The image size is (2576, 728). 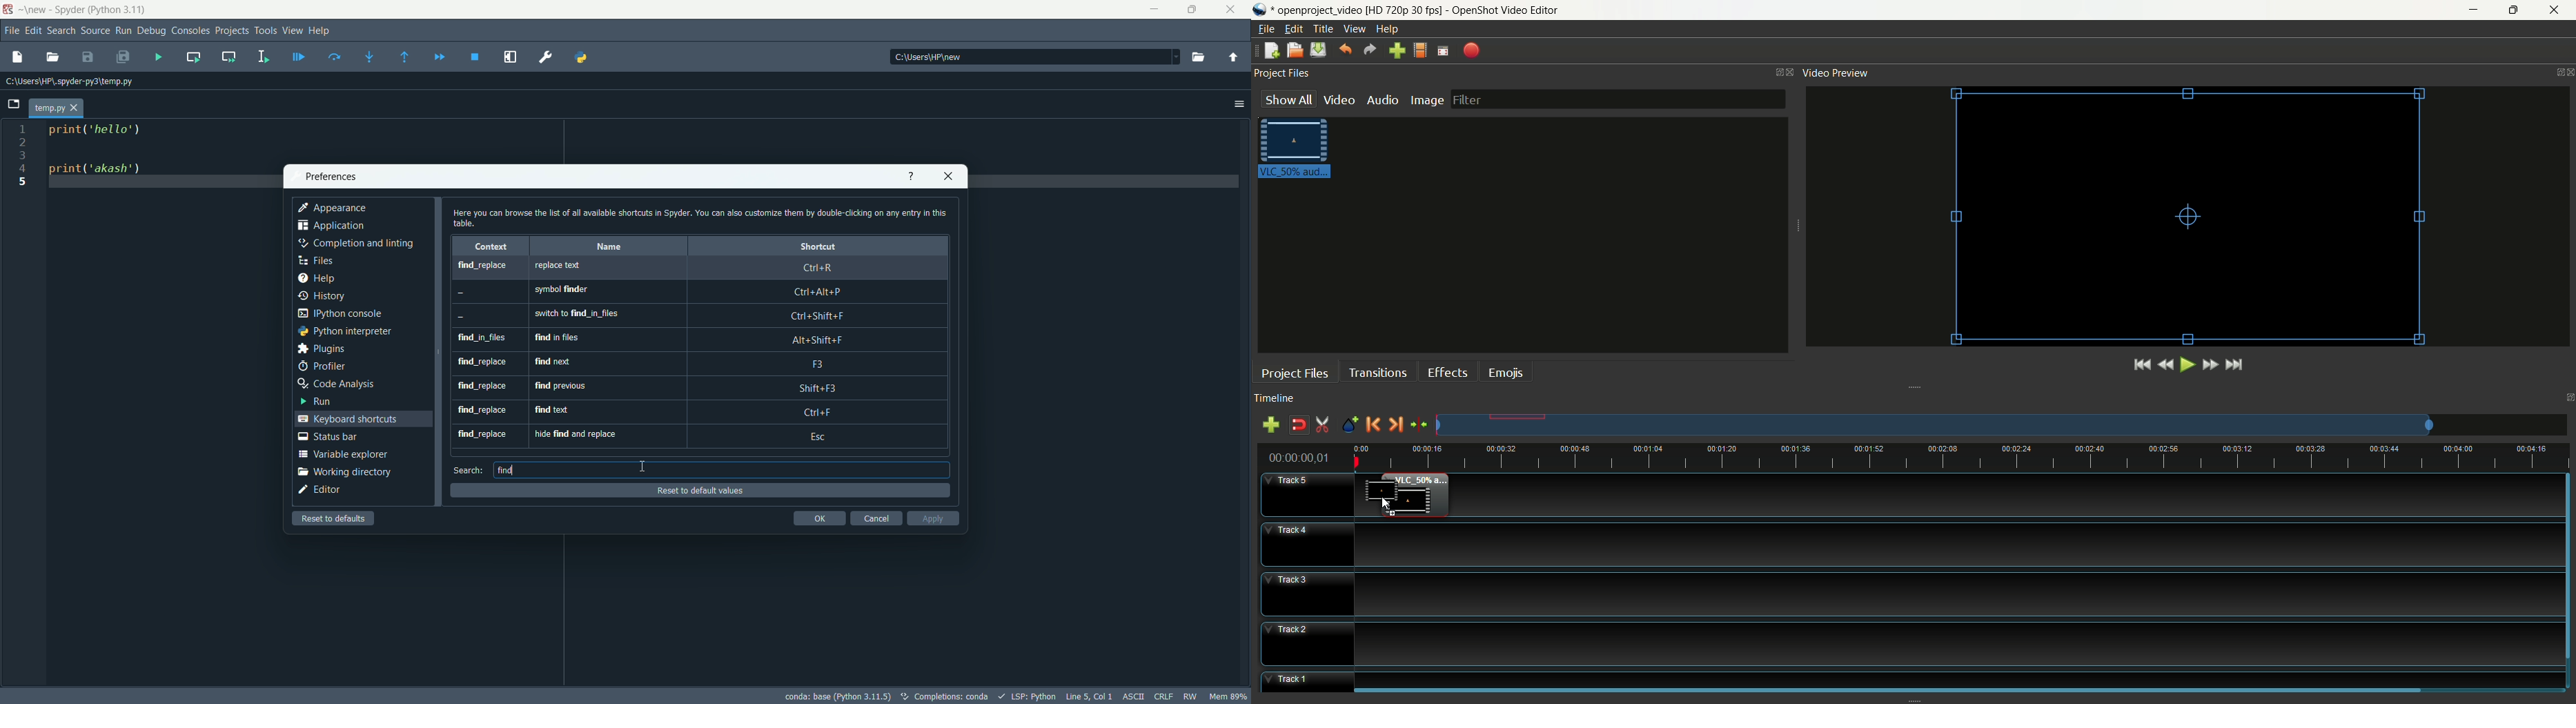 I want to click on 5, so click(x=25, y=183).